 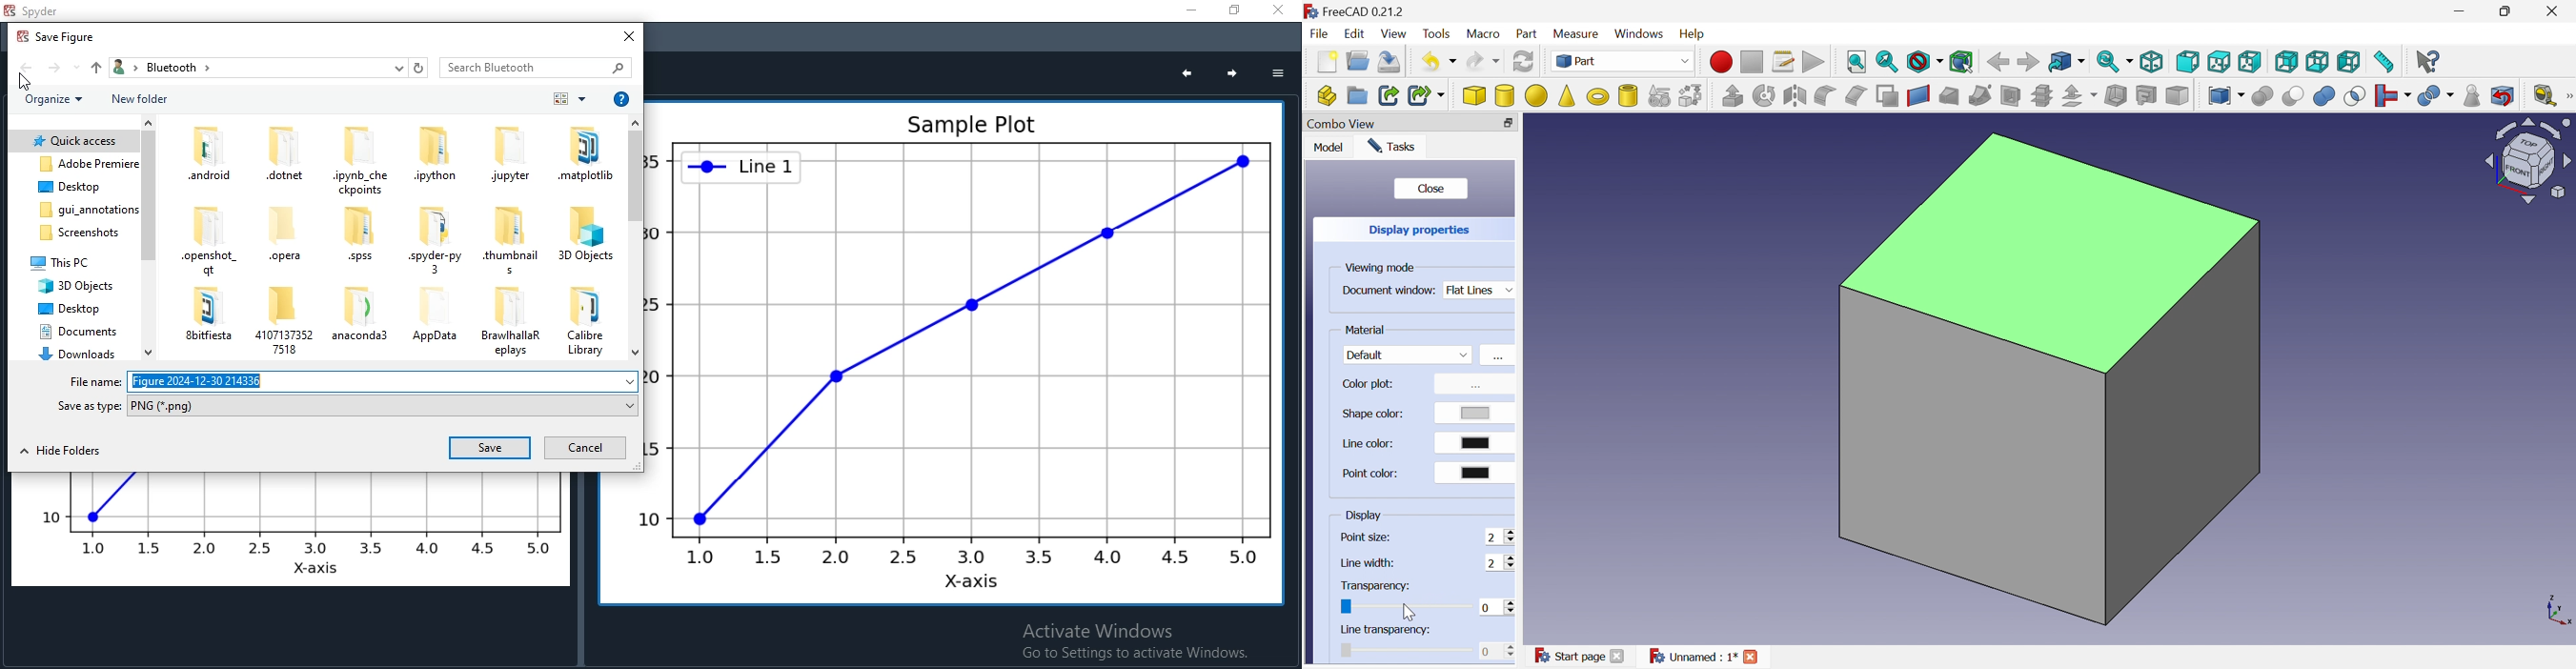 What do you see at coordinates (54, 100) in the screenshot?
I see `organise` at bounding box center [54, 100].